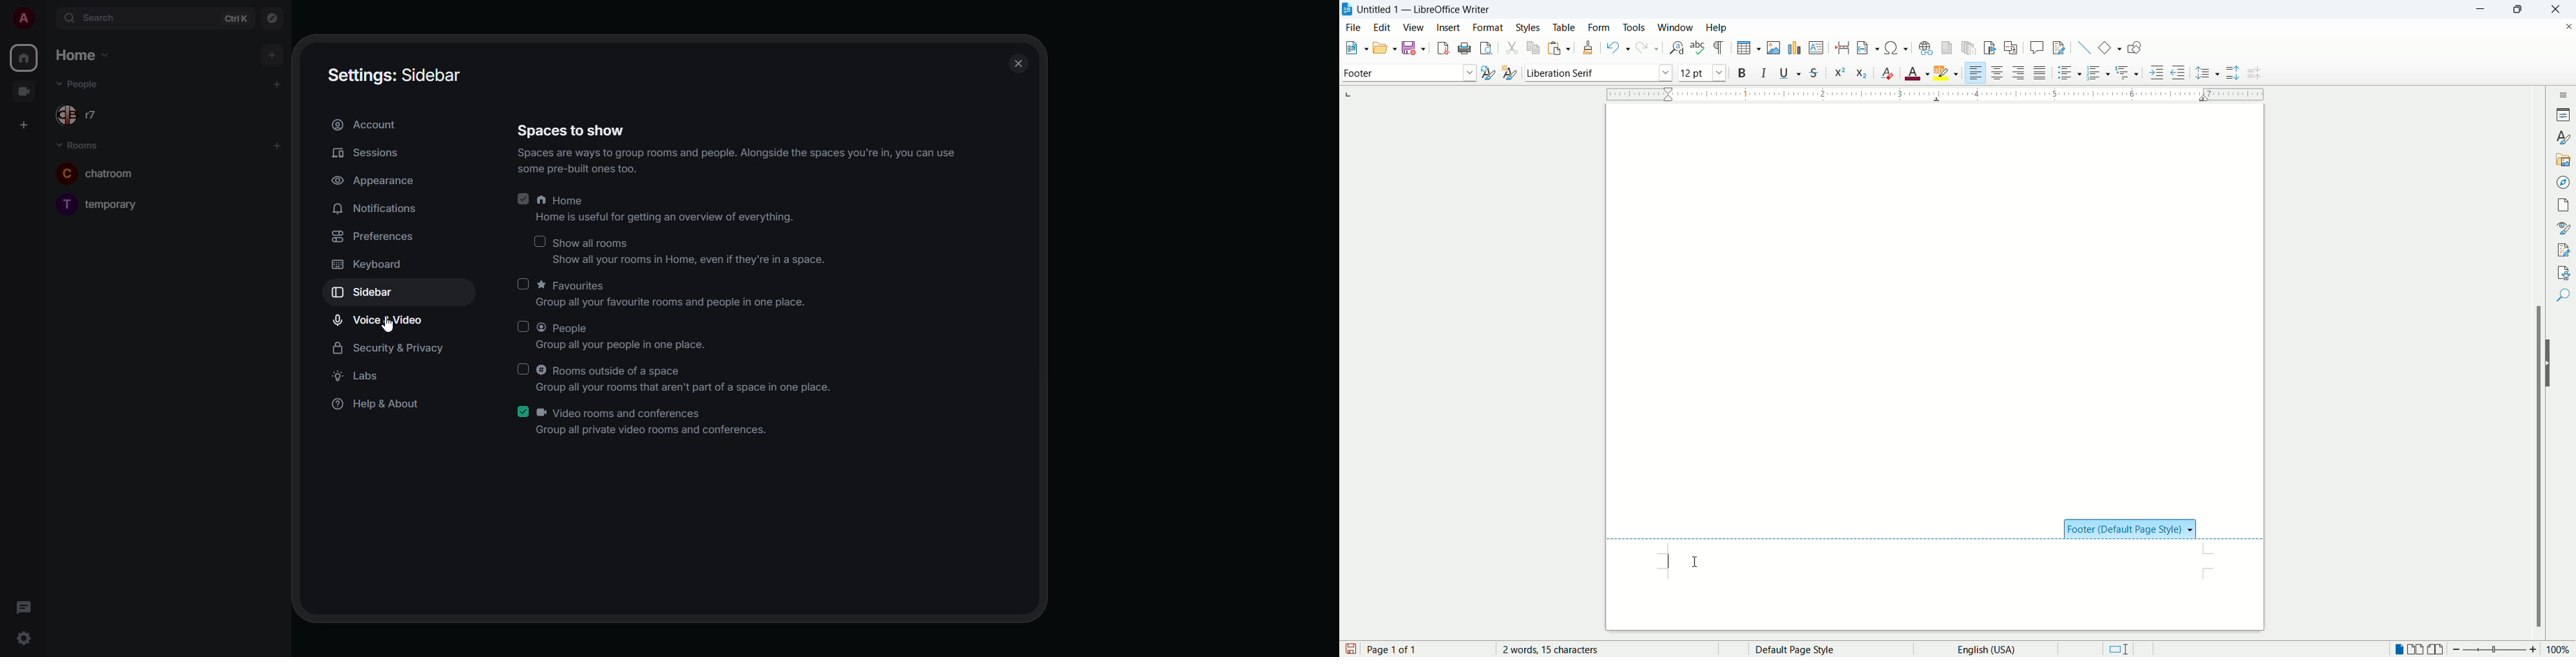  What do you see at coordinates (103, 203) in the screenshot?
I see `temporary` at bounding box center [103, 203].